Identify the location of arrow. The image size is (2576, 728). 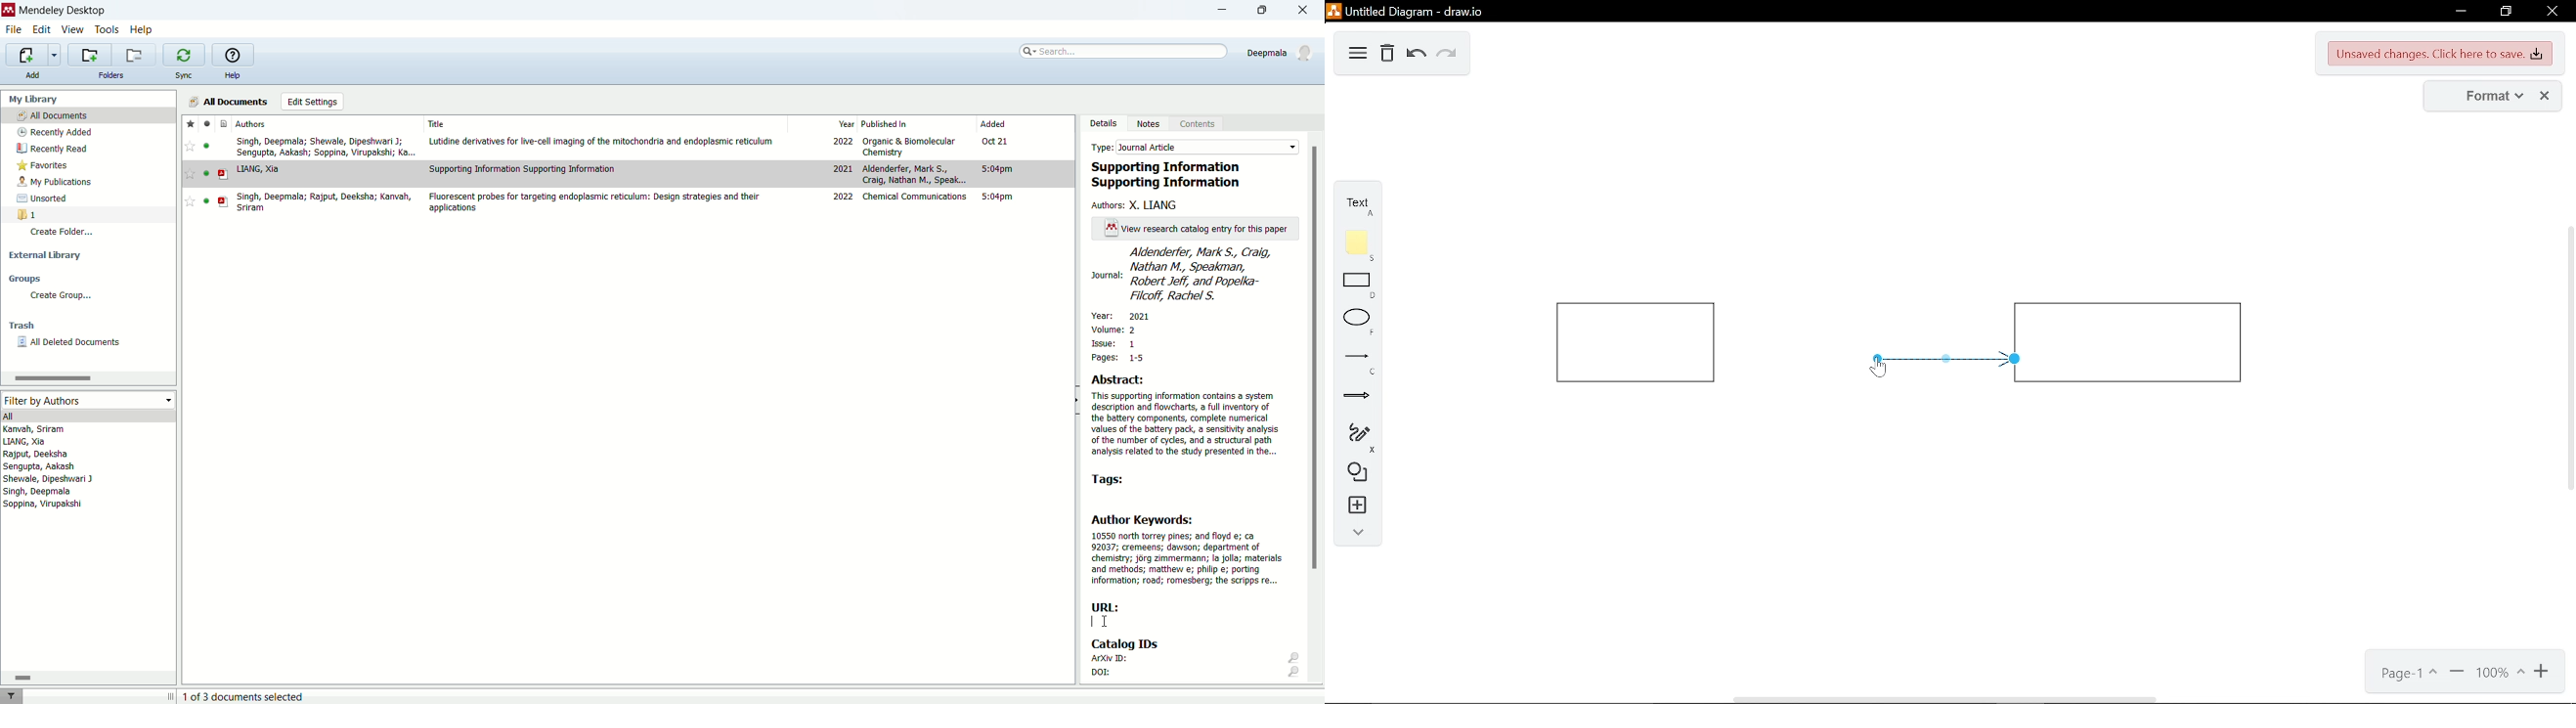
(1941, 359).